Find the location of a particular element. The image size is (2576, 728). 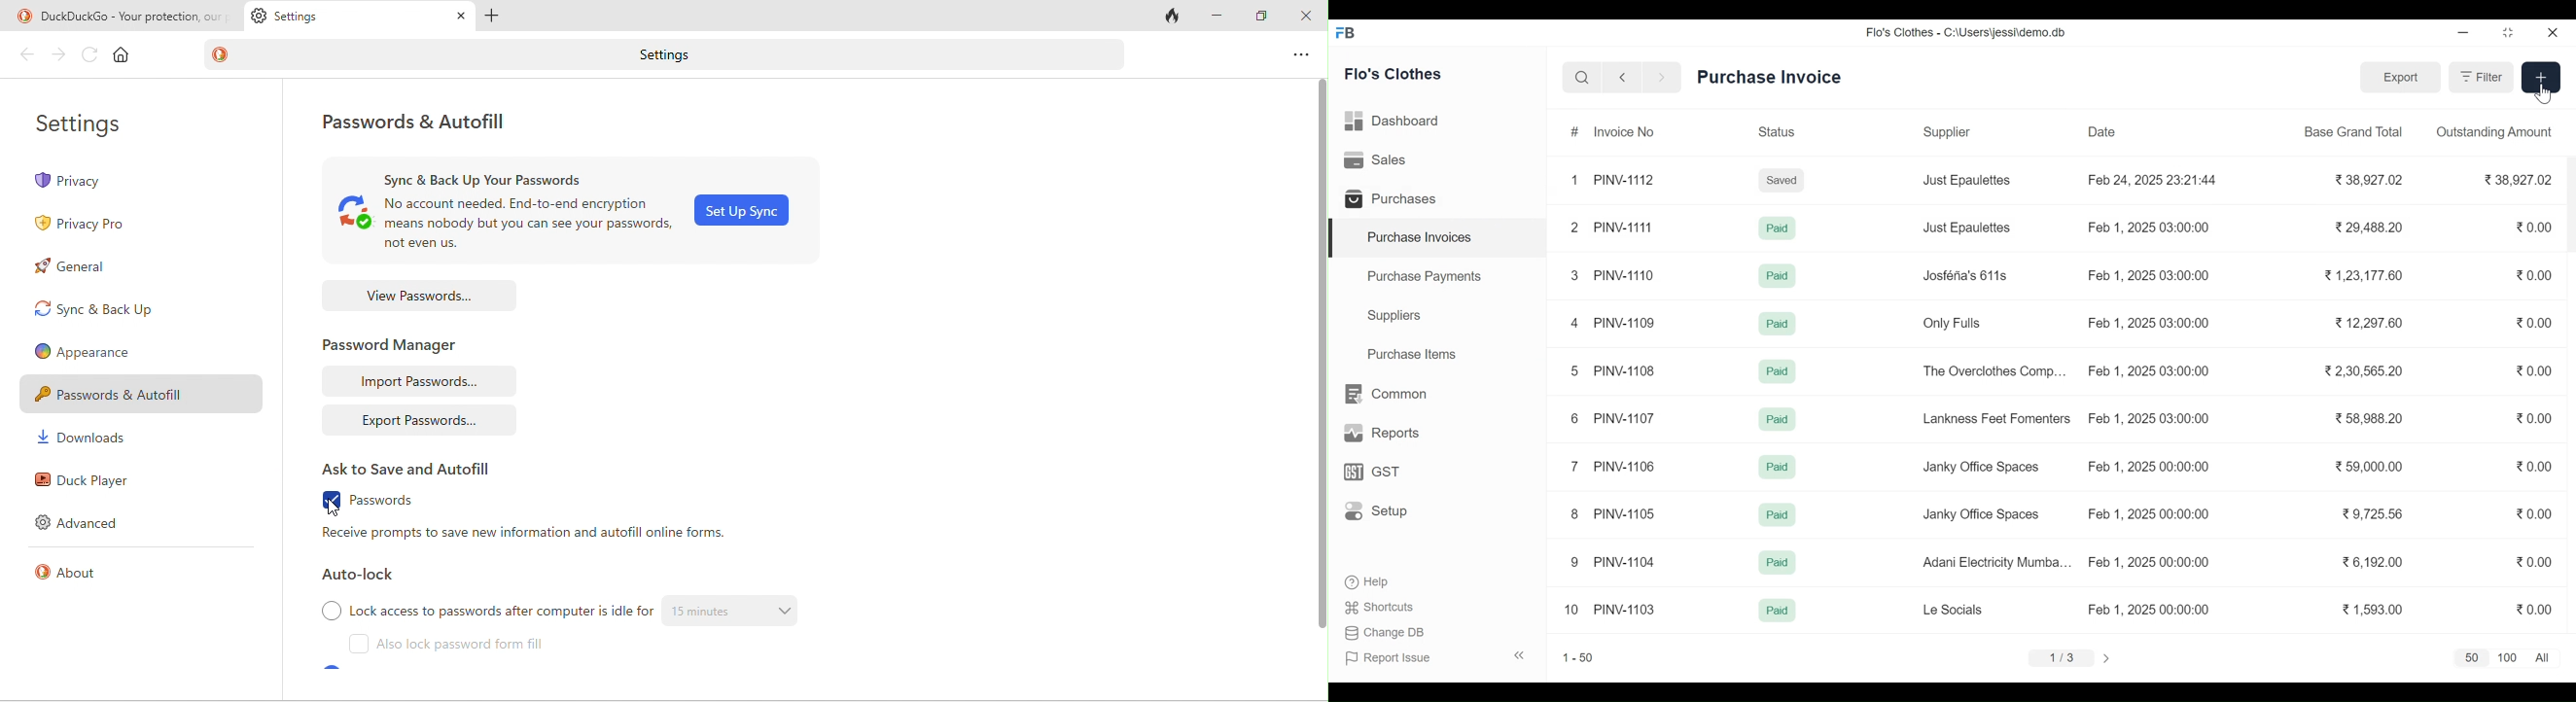

Shortcuts is located at coordinates (1380, 608).